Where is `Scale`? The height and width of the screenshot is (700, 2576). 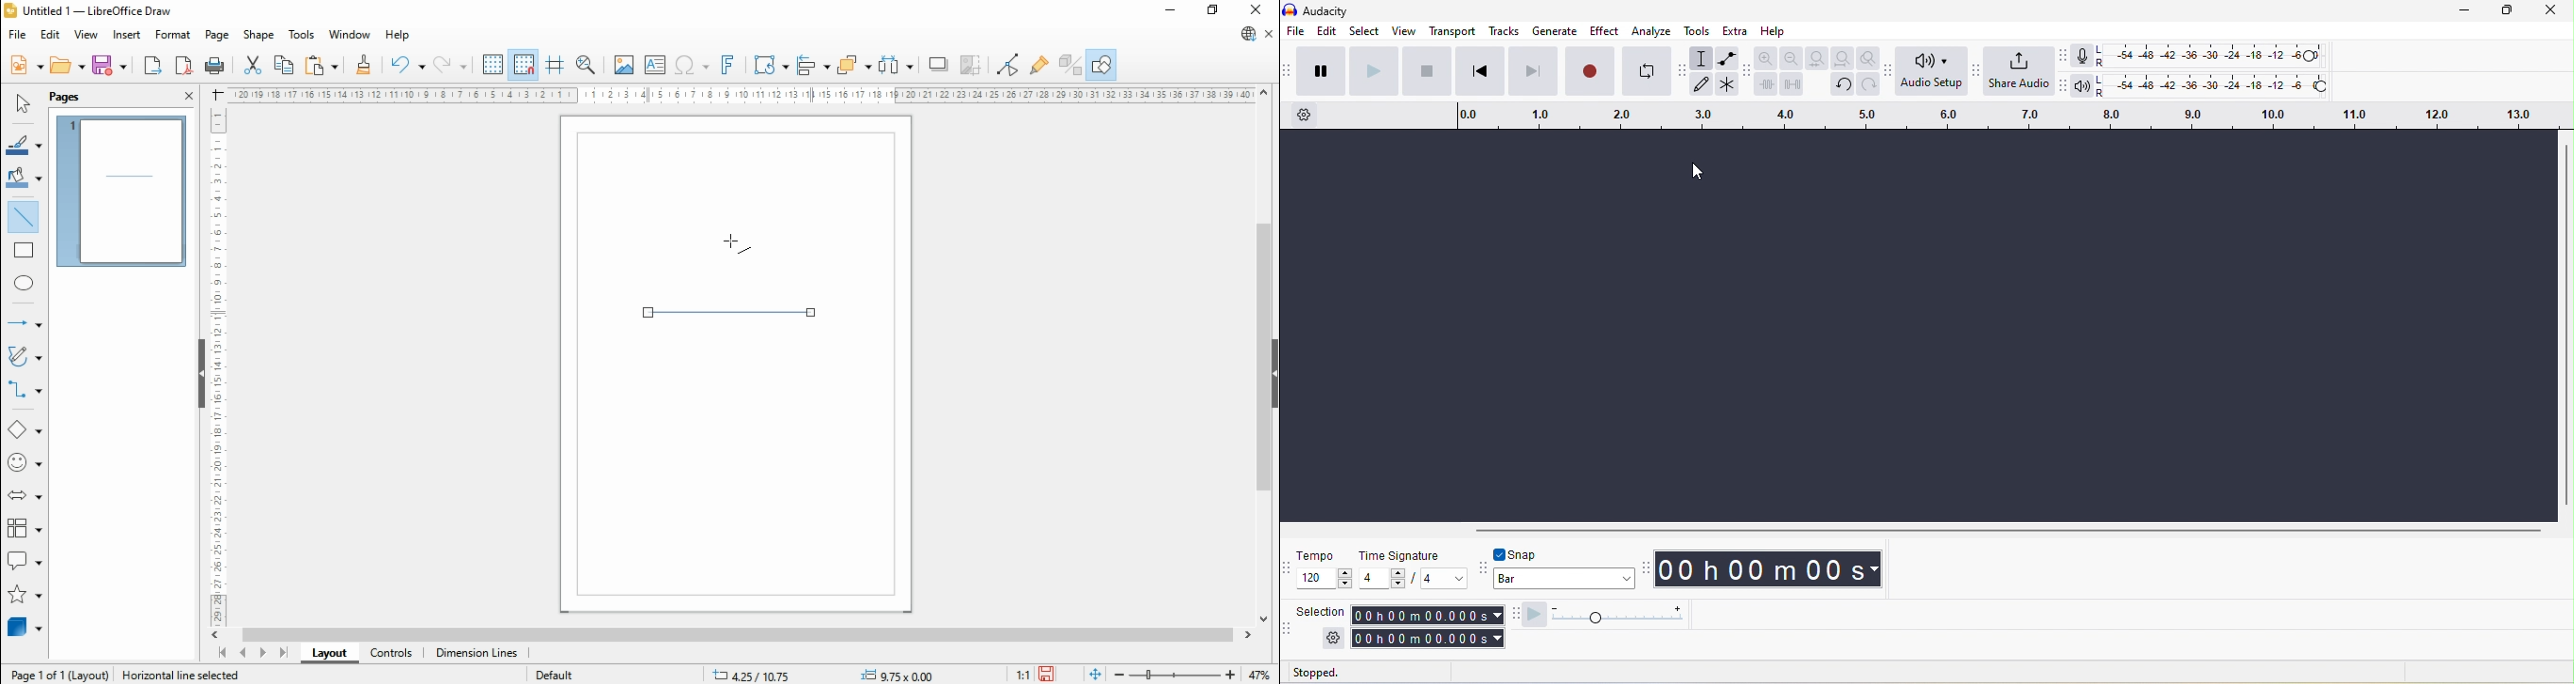 Scale is located at coordinates (218, 366).